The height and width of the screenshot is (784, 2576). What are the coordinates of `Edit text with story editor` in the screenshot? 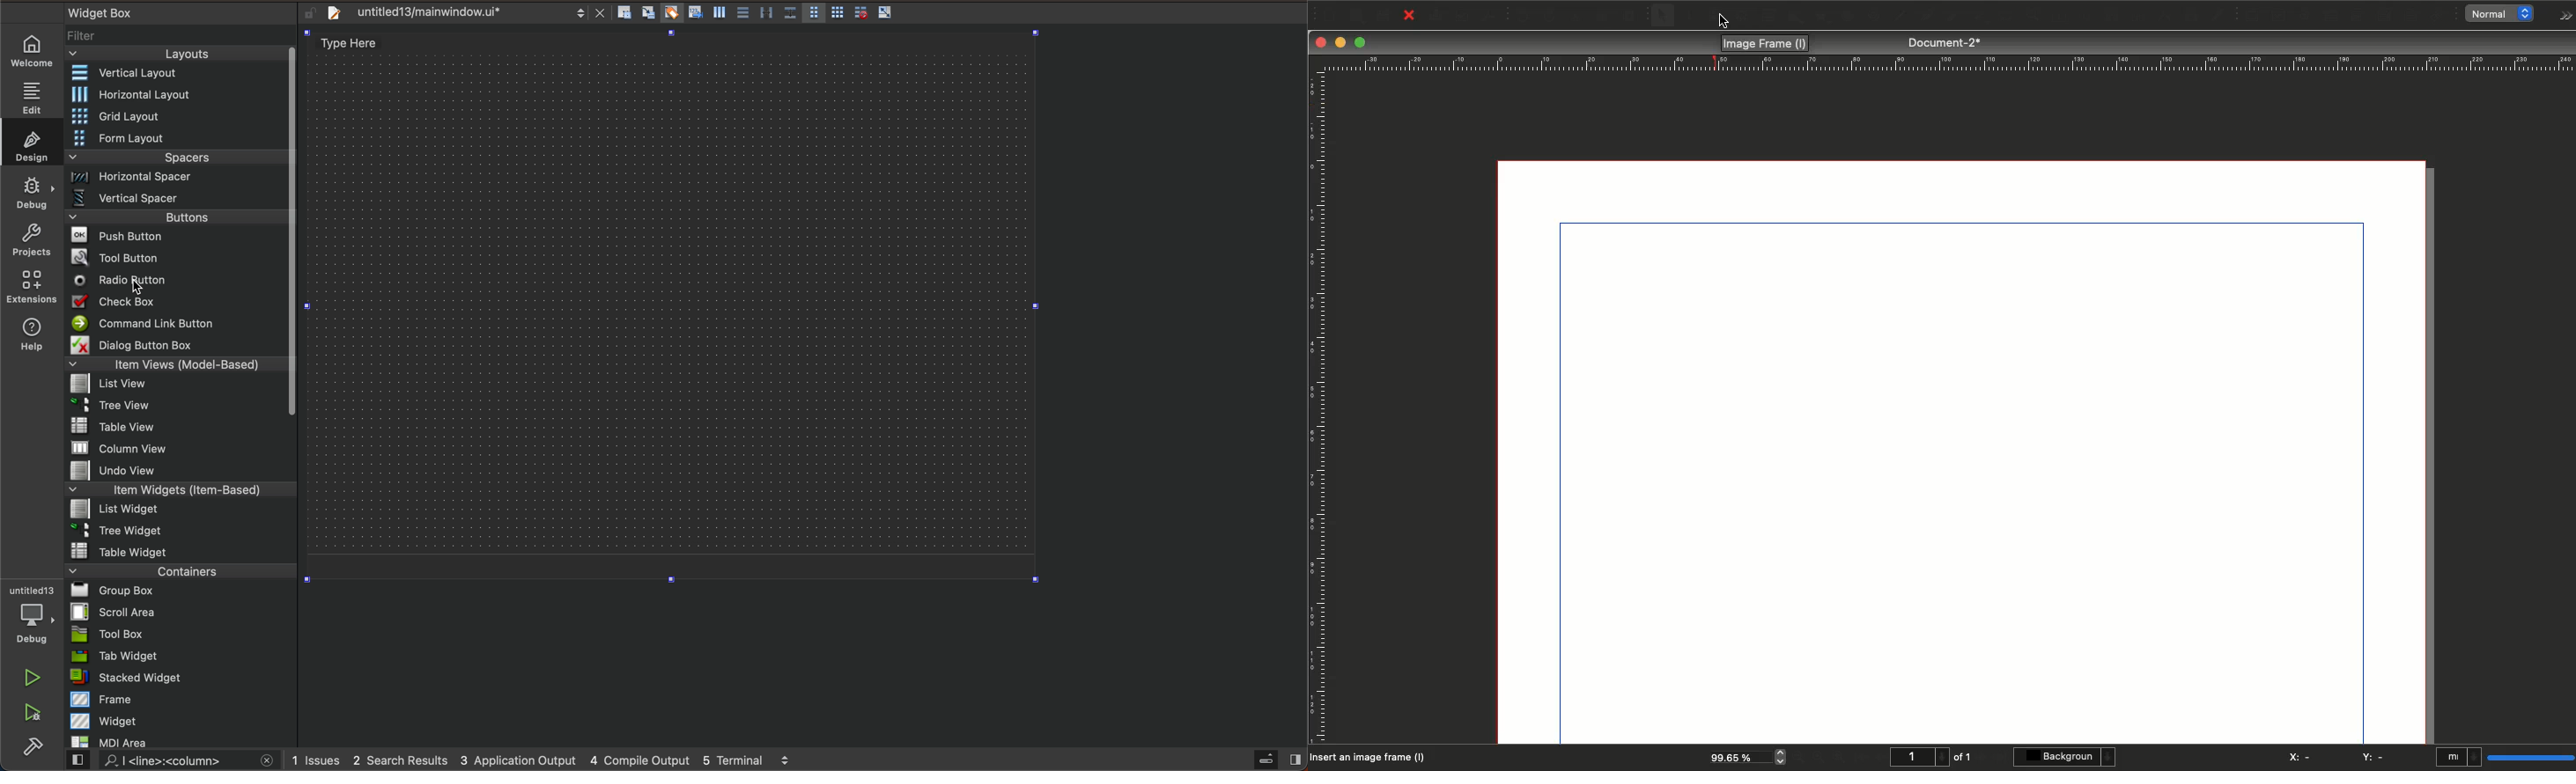 It's located at (2070, 16).